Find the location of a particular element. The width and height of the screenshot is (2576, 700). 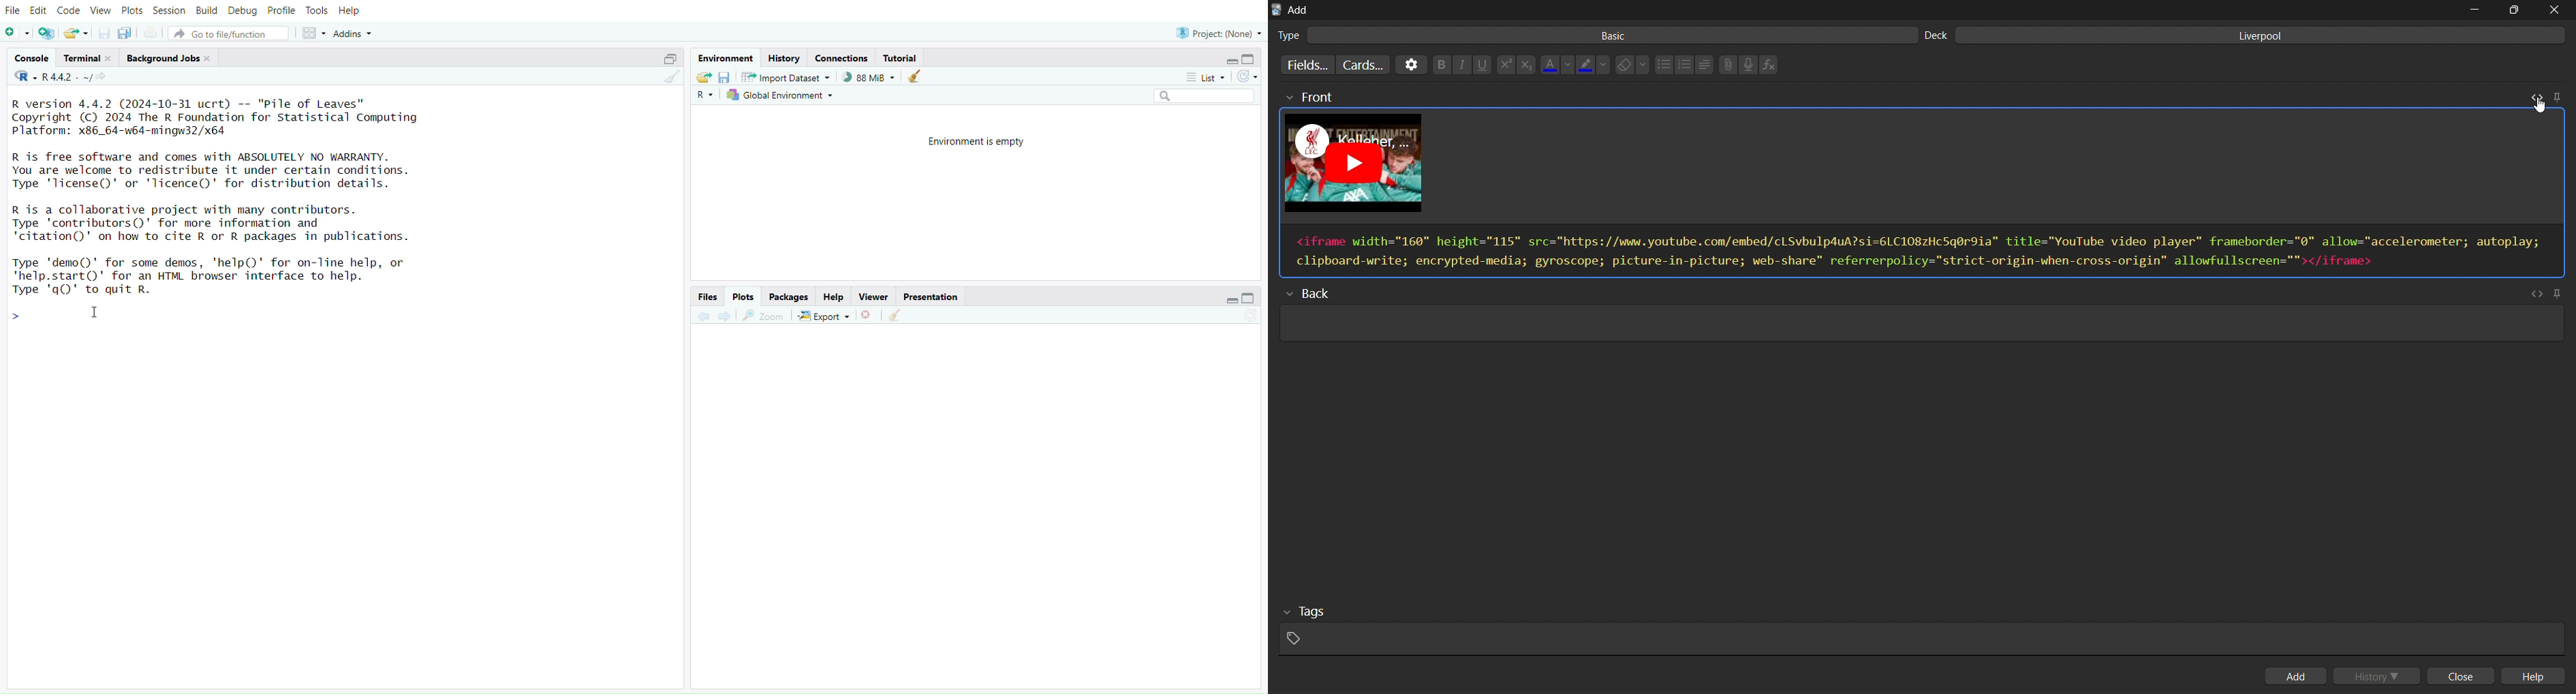

session is located at coordinates (169, 9).